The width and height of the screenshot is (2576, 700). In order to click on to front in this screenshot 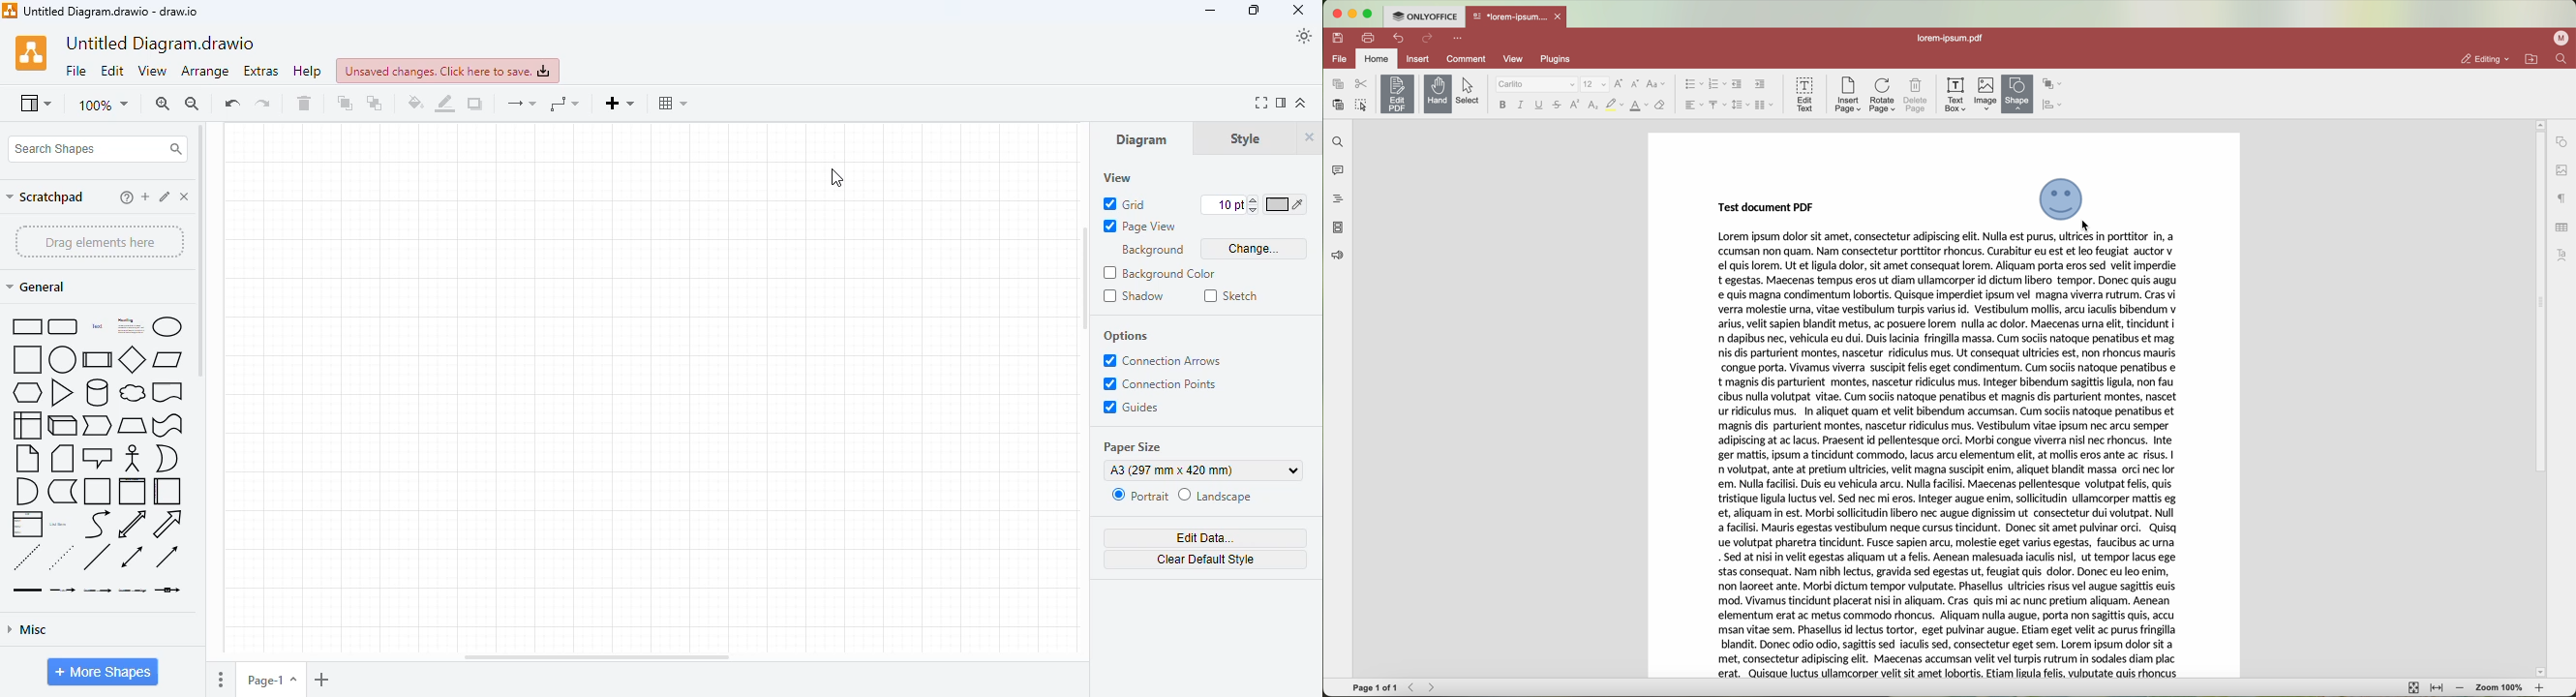, I will do `click(344, 103)`.